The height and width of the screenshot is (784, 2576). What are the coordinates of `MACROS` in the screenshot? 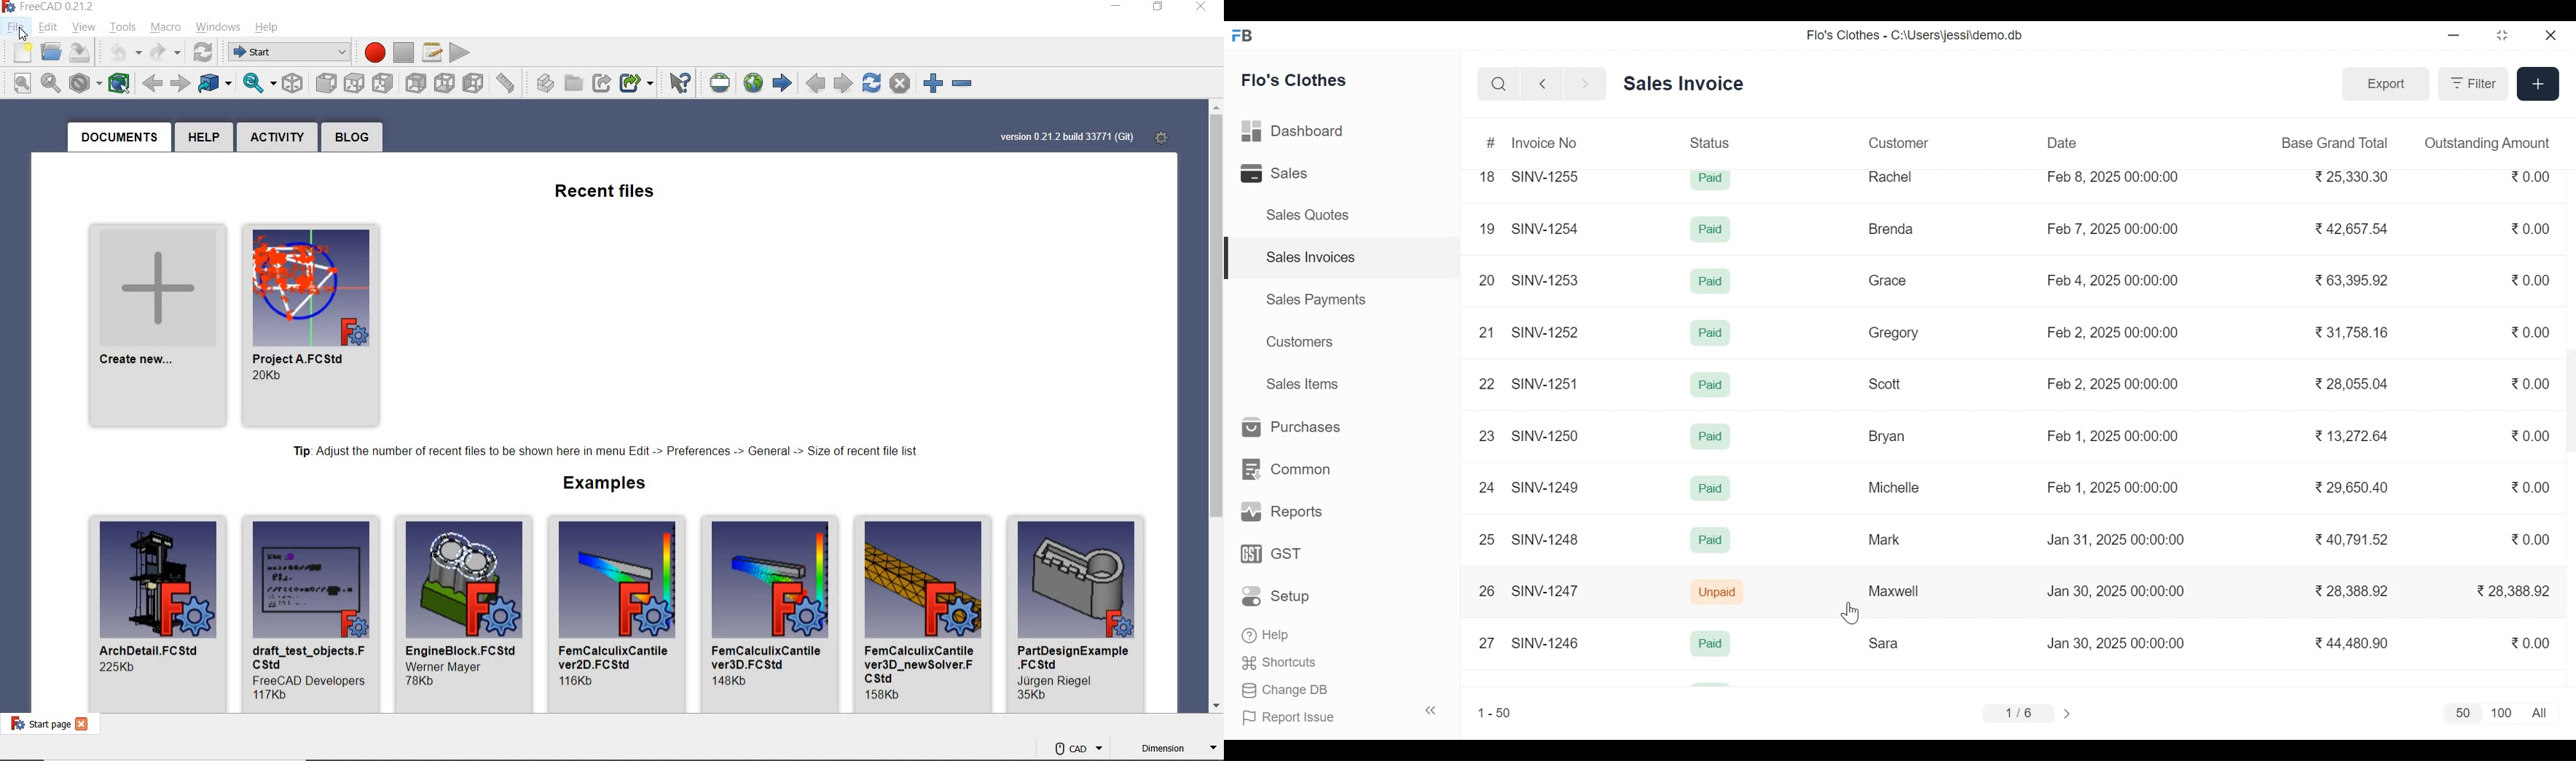 It's located at (432, 53).